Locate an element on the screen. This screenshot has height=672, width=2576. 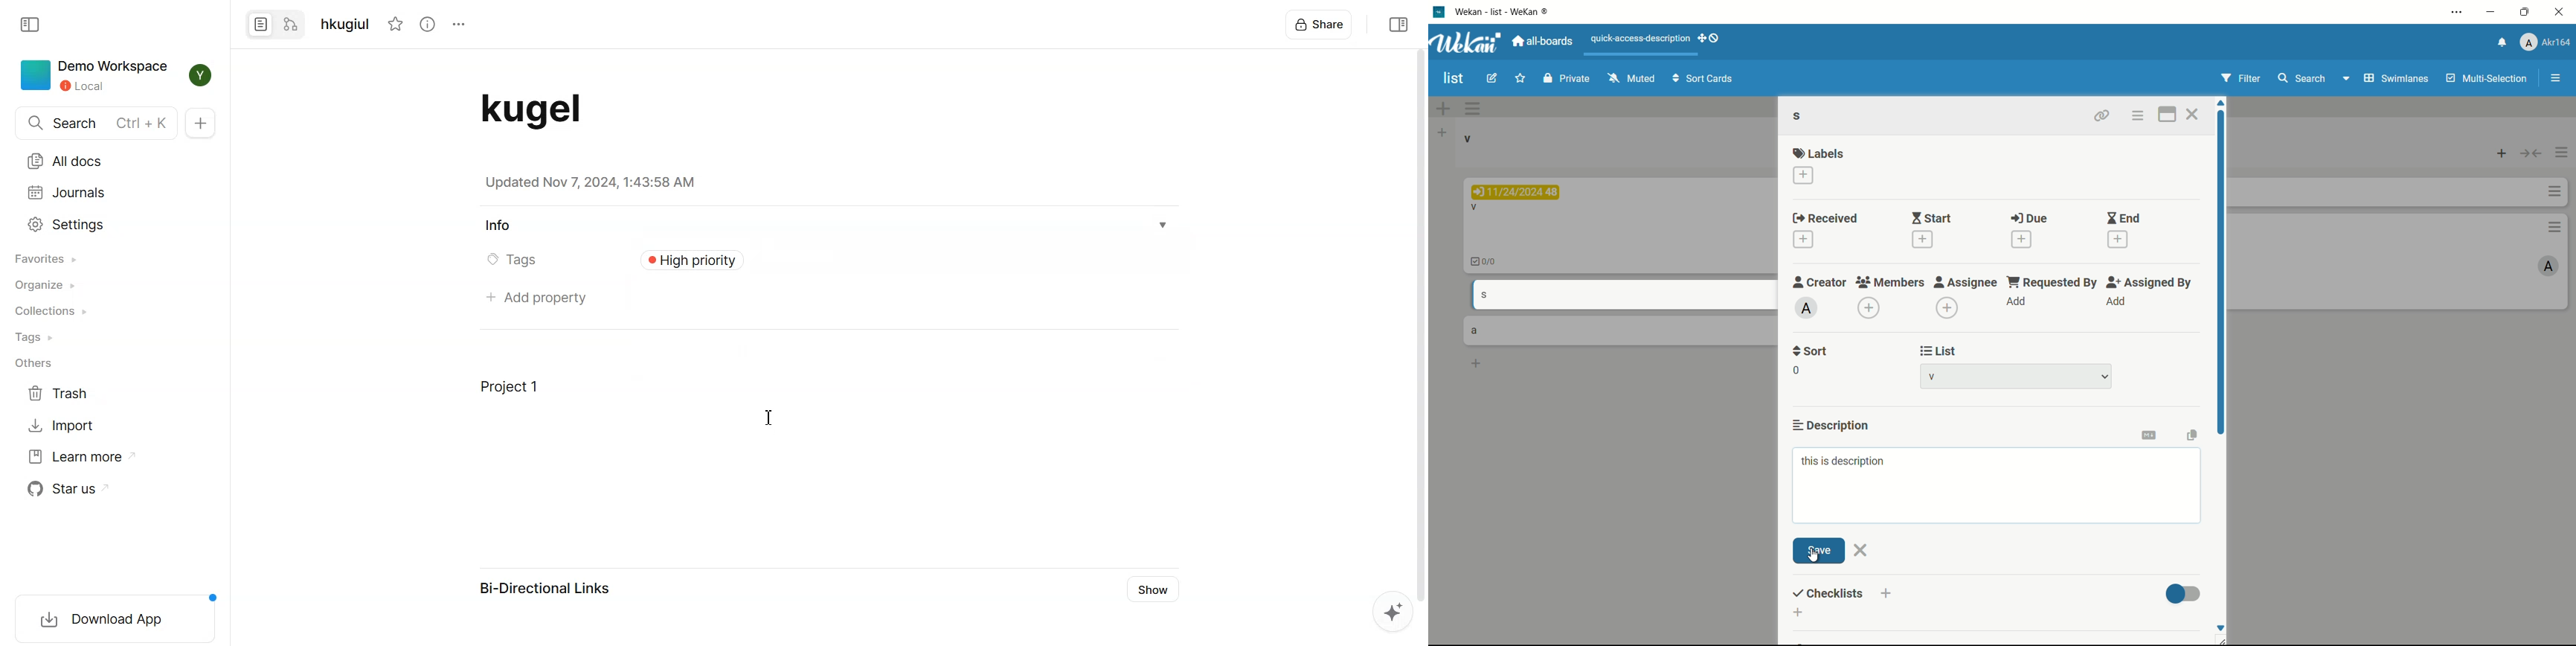
copy card link to clipboard is located at coordinates (2101, 114).